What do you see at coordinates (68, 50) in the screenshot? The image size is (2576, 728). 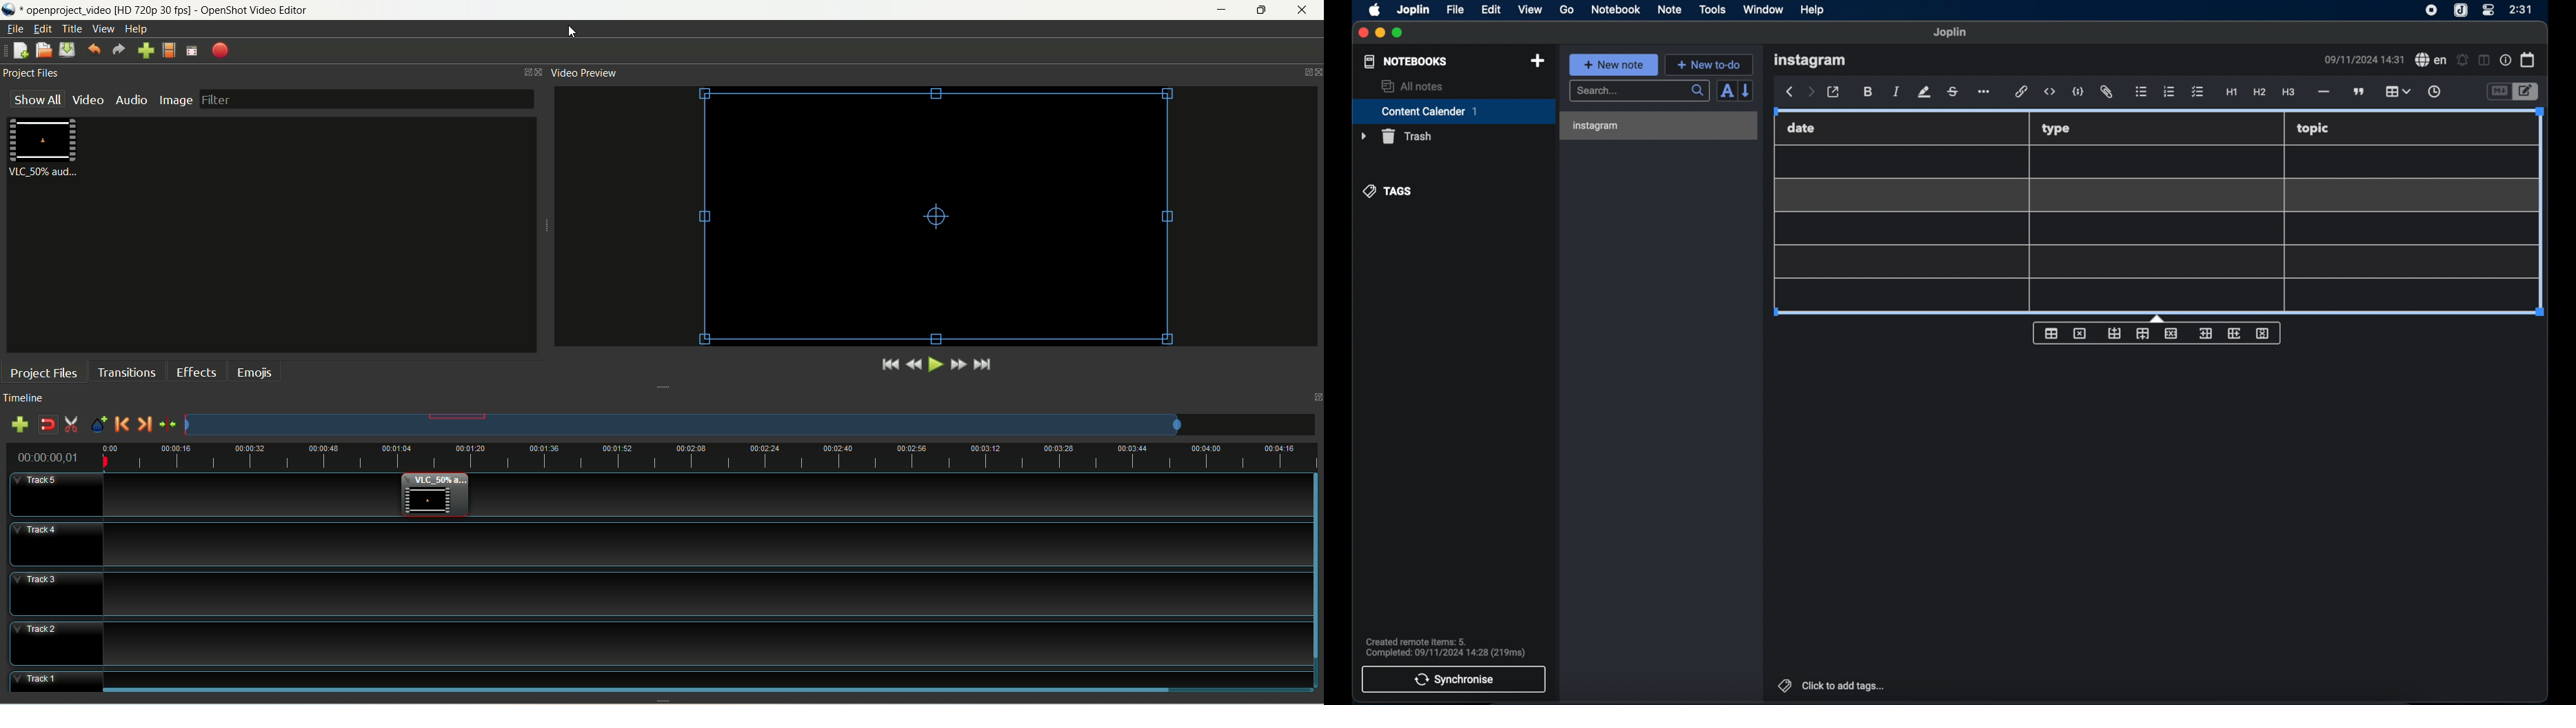 I see `save project` at bounding box center [68, 50].